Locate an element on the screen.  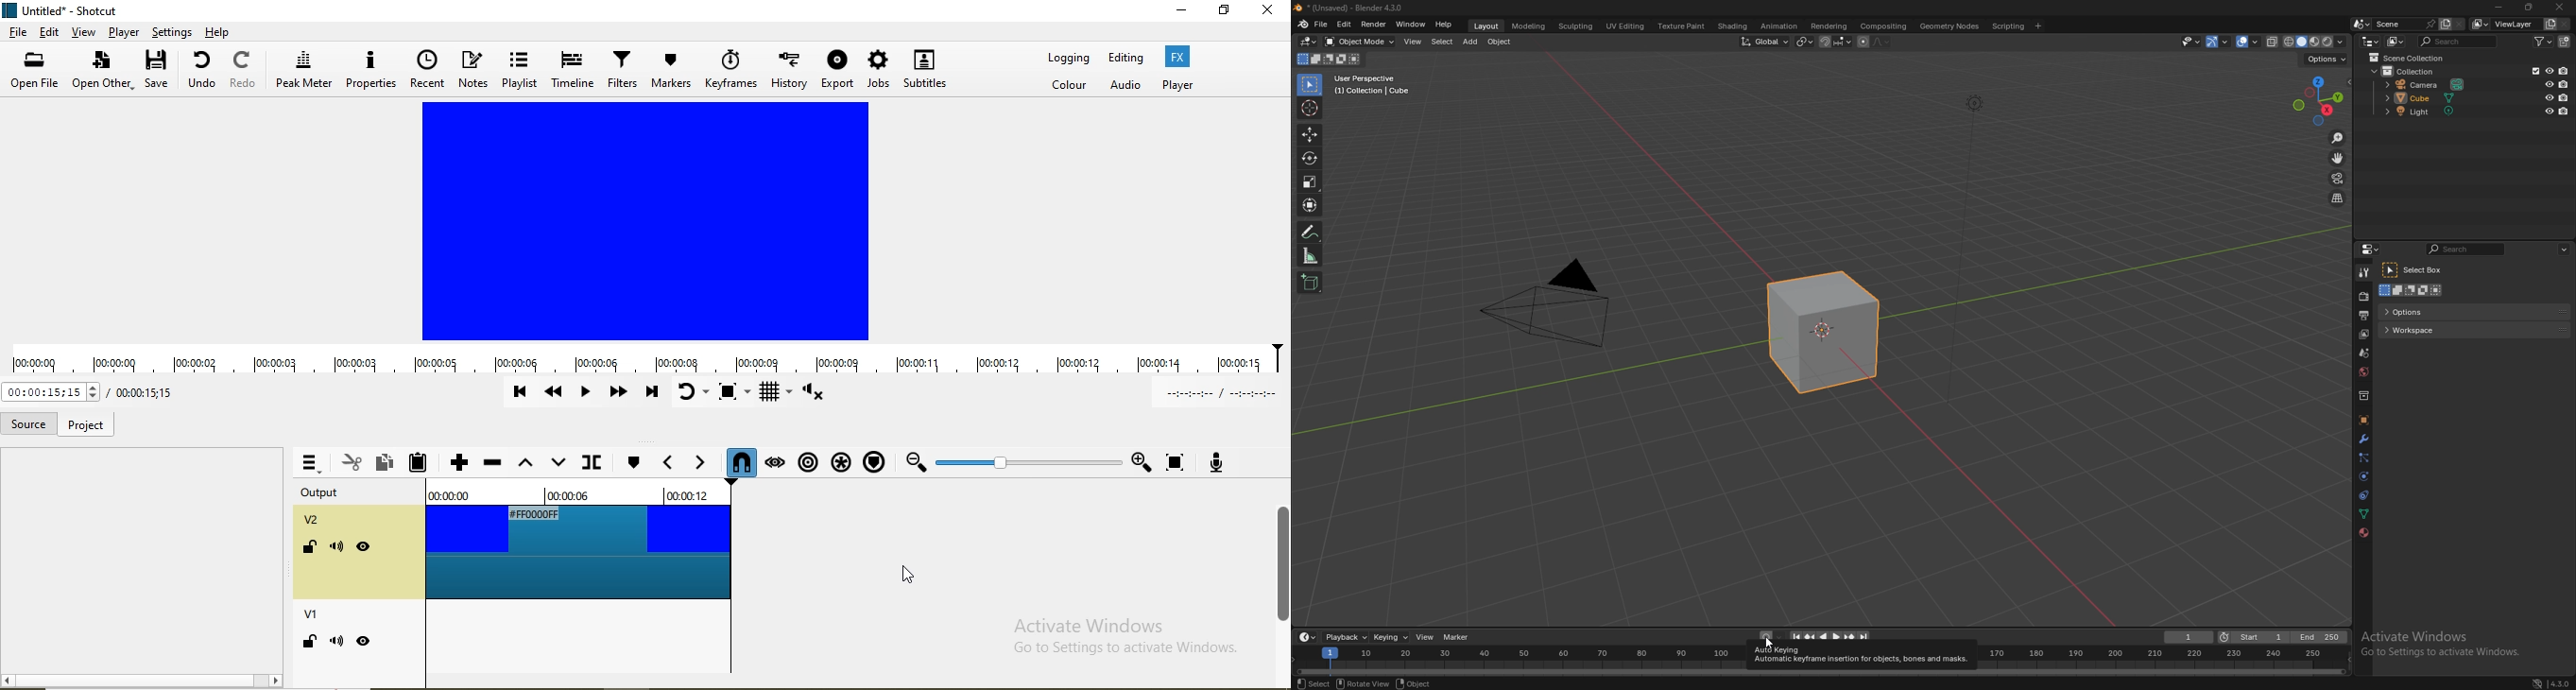
file name is located at coordinates (63, 10).